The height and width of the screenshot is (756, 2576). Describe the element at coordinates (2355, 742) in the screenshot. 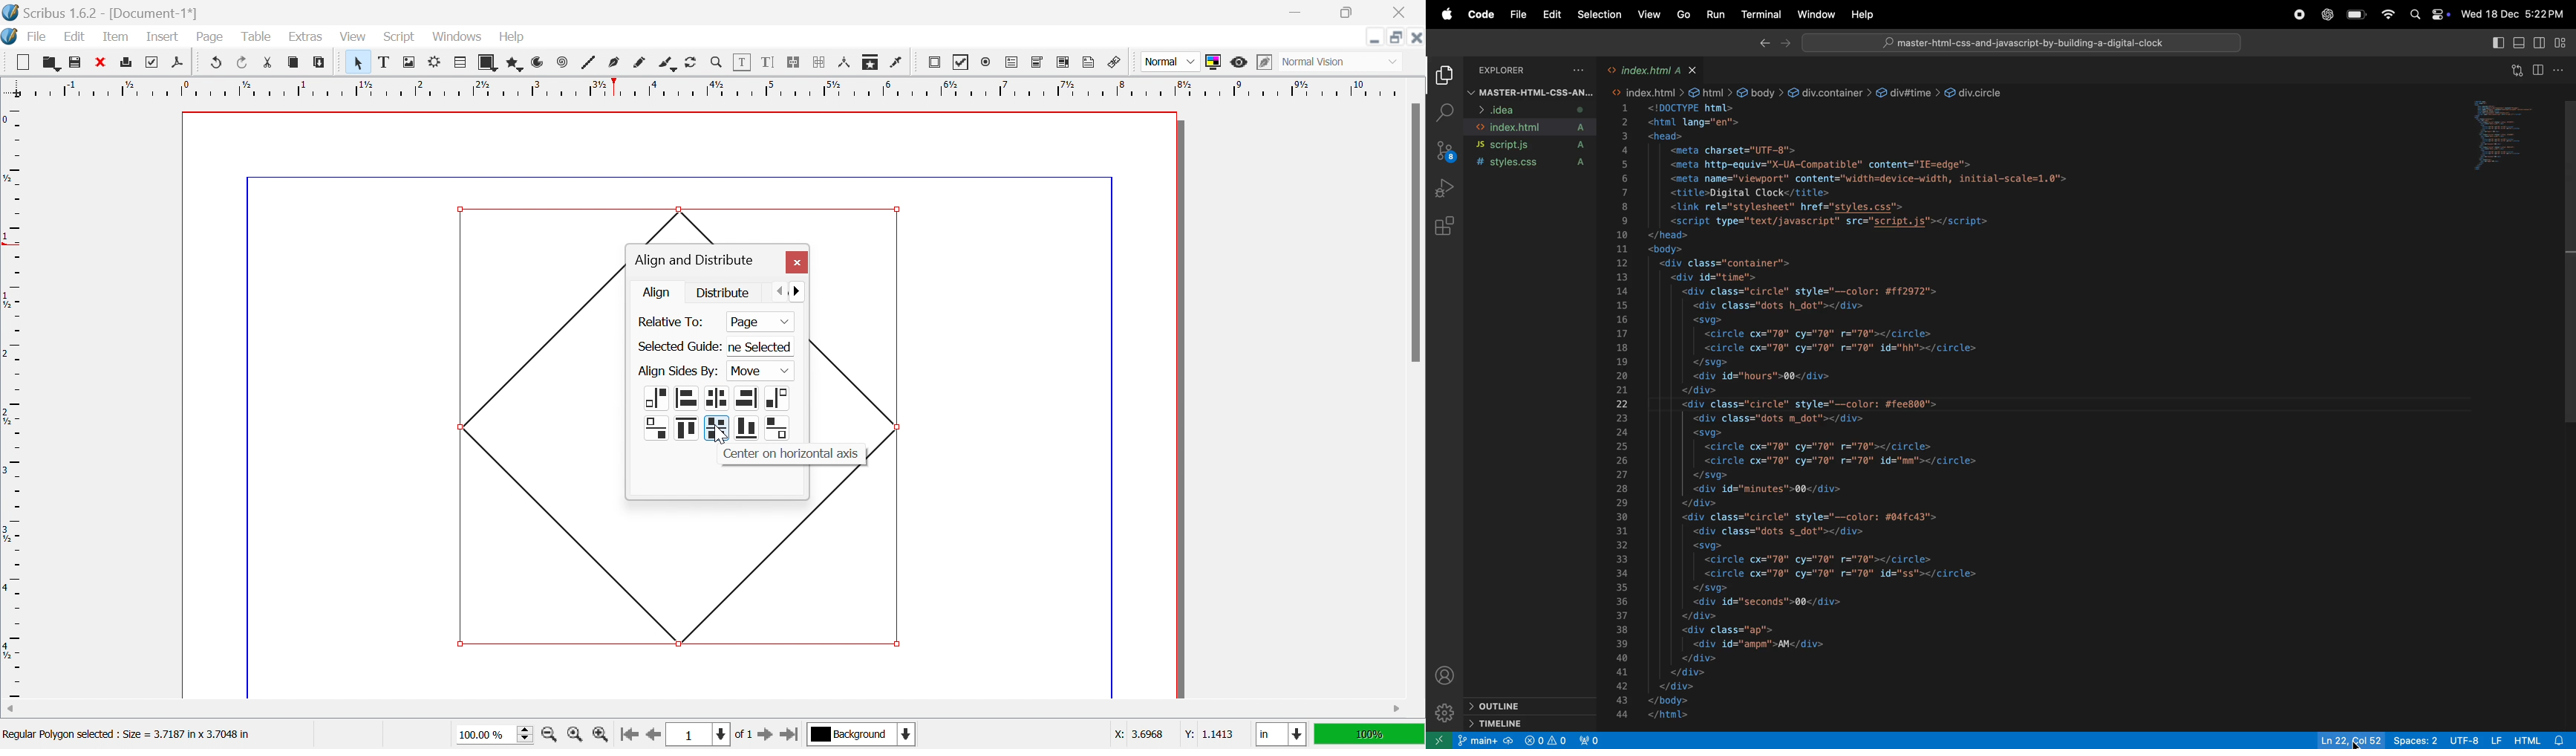

I see `cursor` at that location.